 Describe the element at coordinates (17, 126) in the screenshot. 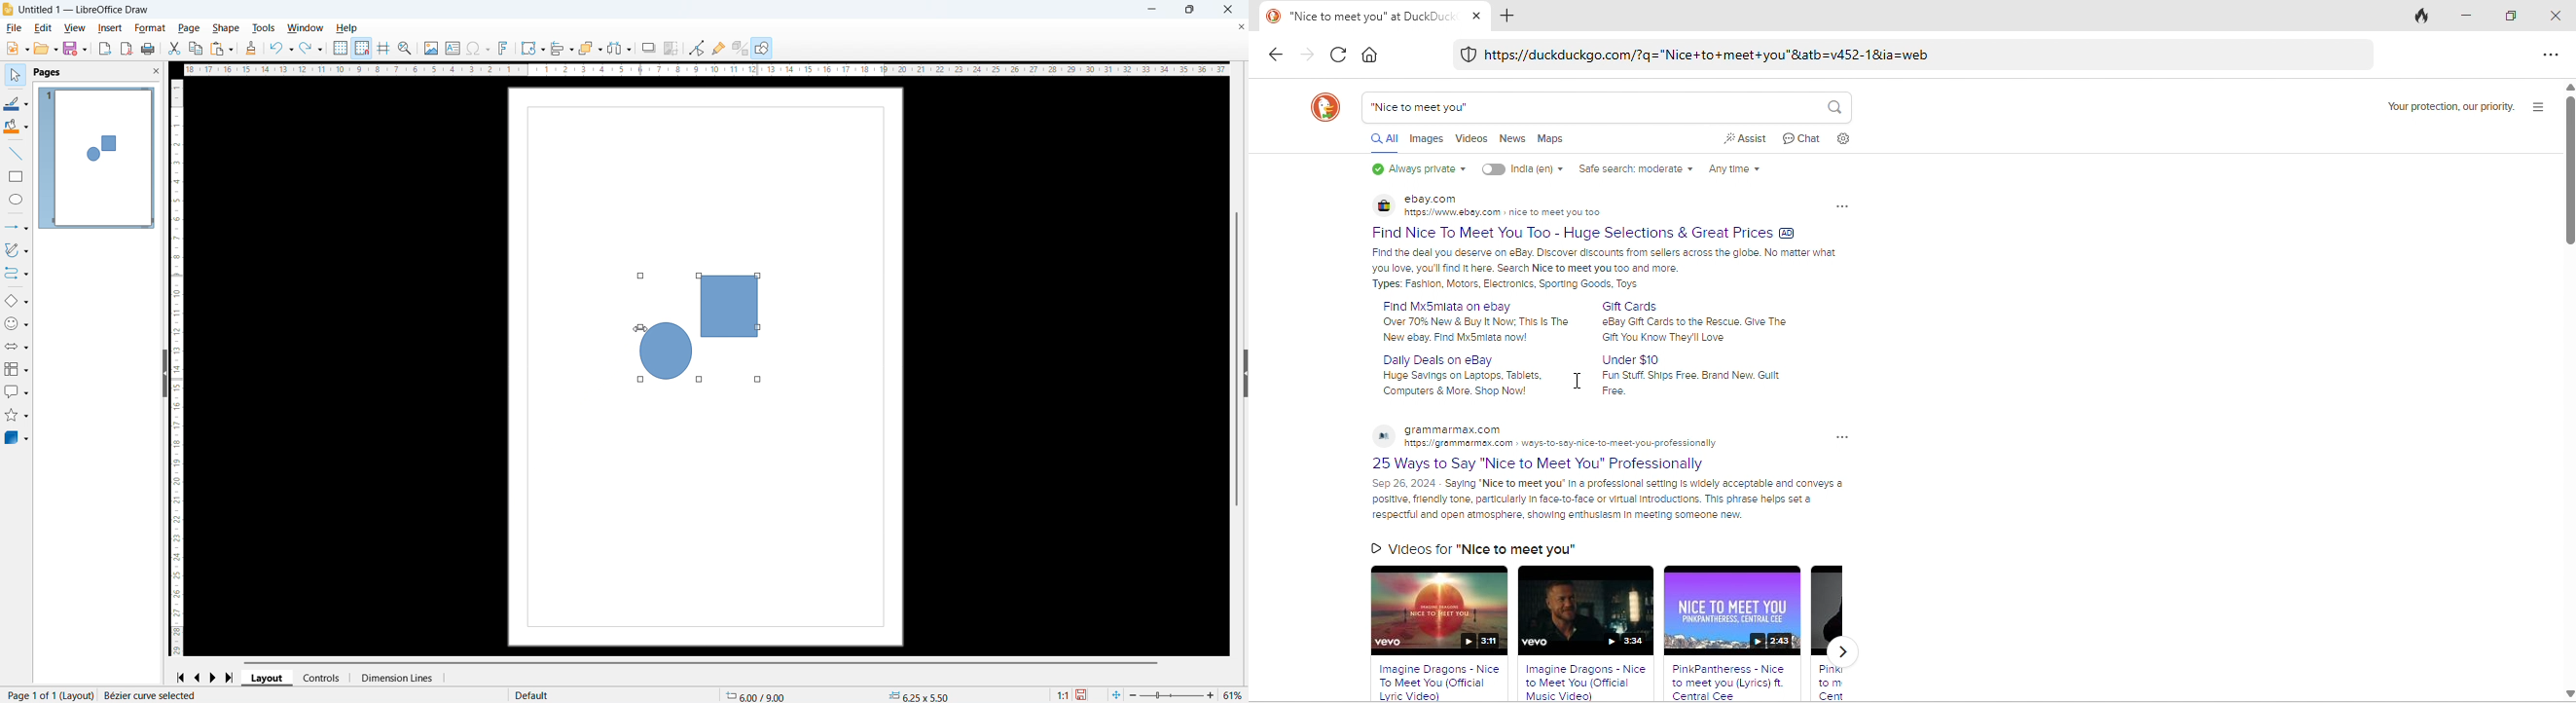

I see `Background colour ` at that location.